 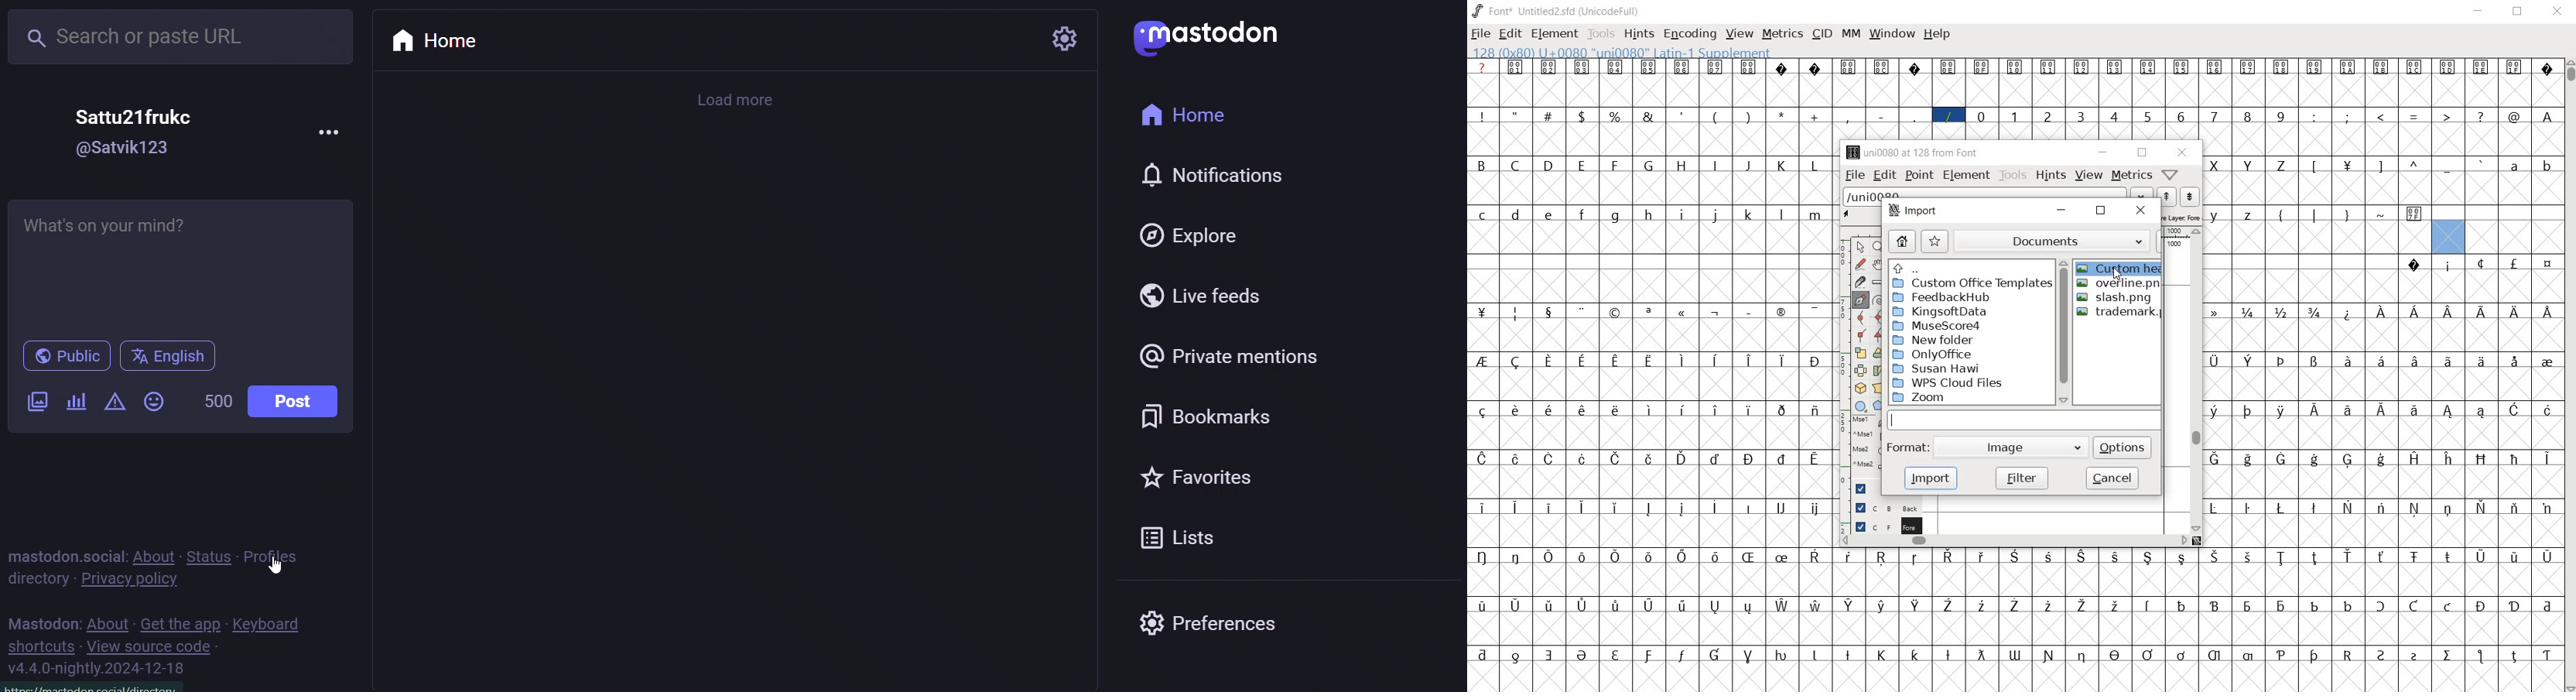 What do you see at coordinates (2015, 67) in the screenshot?
I see `glyph` at bounding box center [2015, 67].